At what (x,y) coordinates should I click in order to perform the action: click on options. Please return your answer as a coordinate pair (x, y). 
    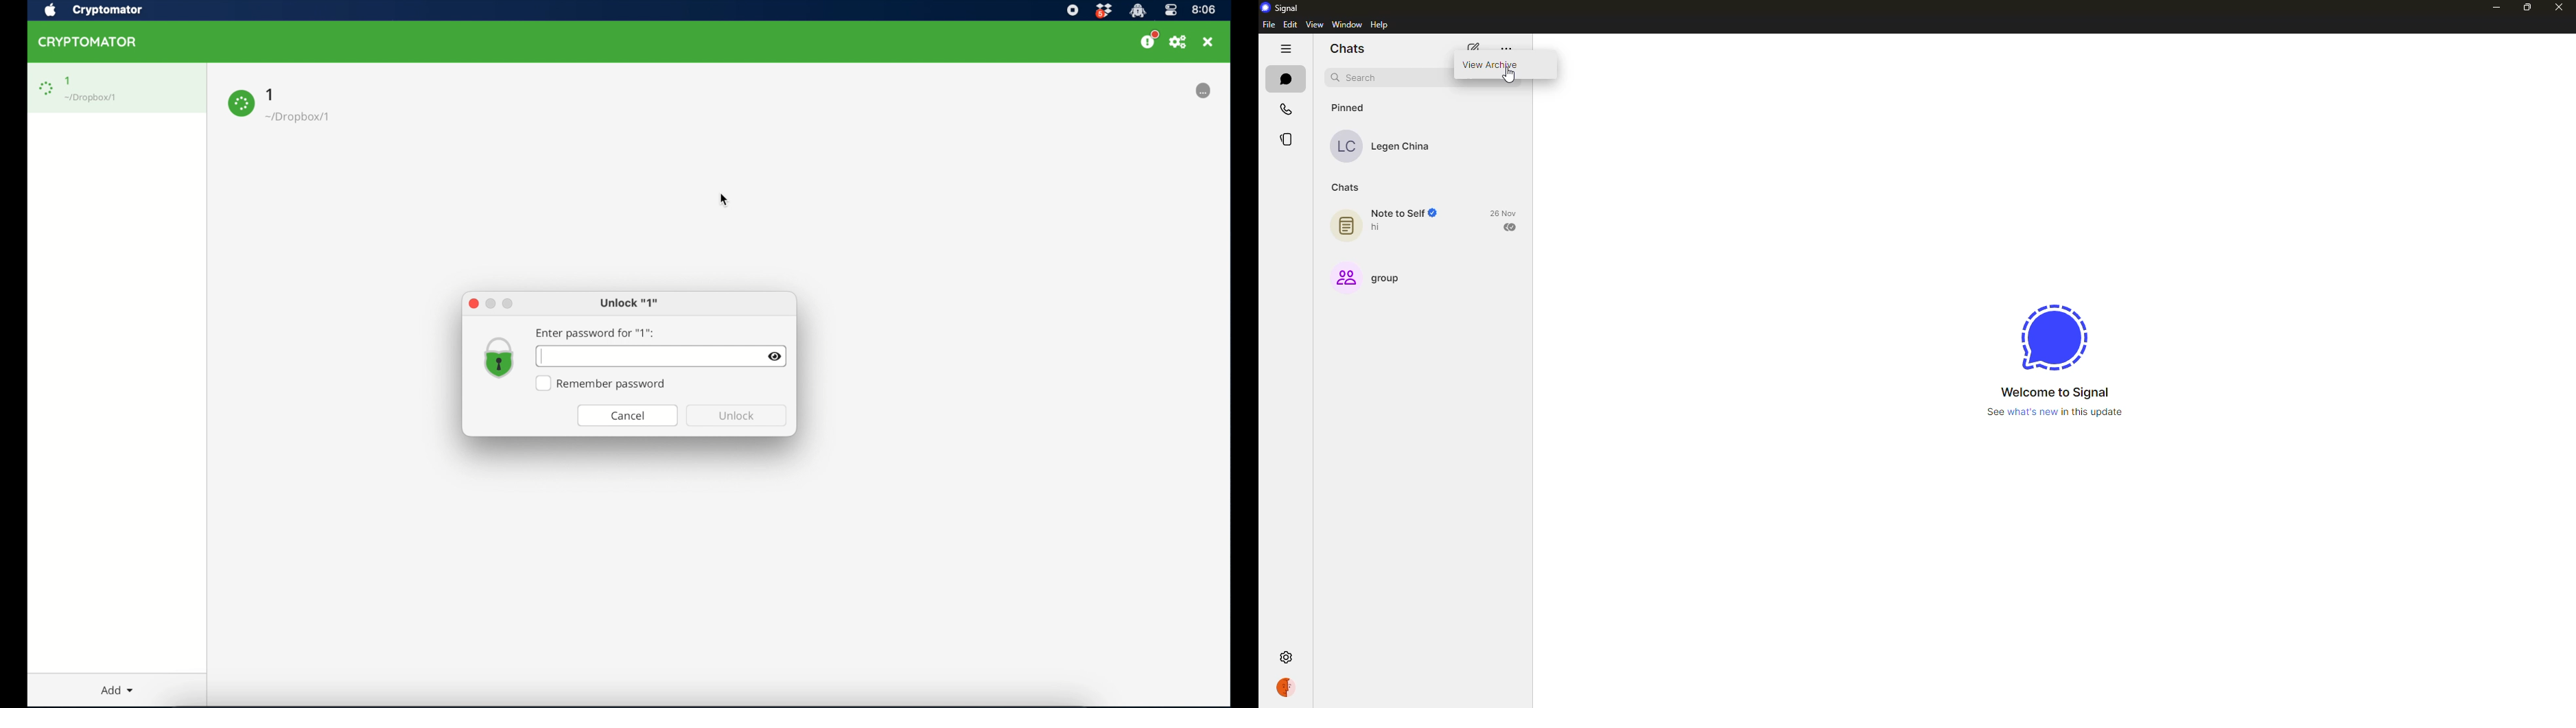
    Looking at the image, I should click on (1204, 90).